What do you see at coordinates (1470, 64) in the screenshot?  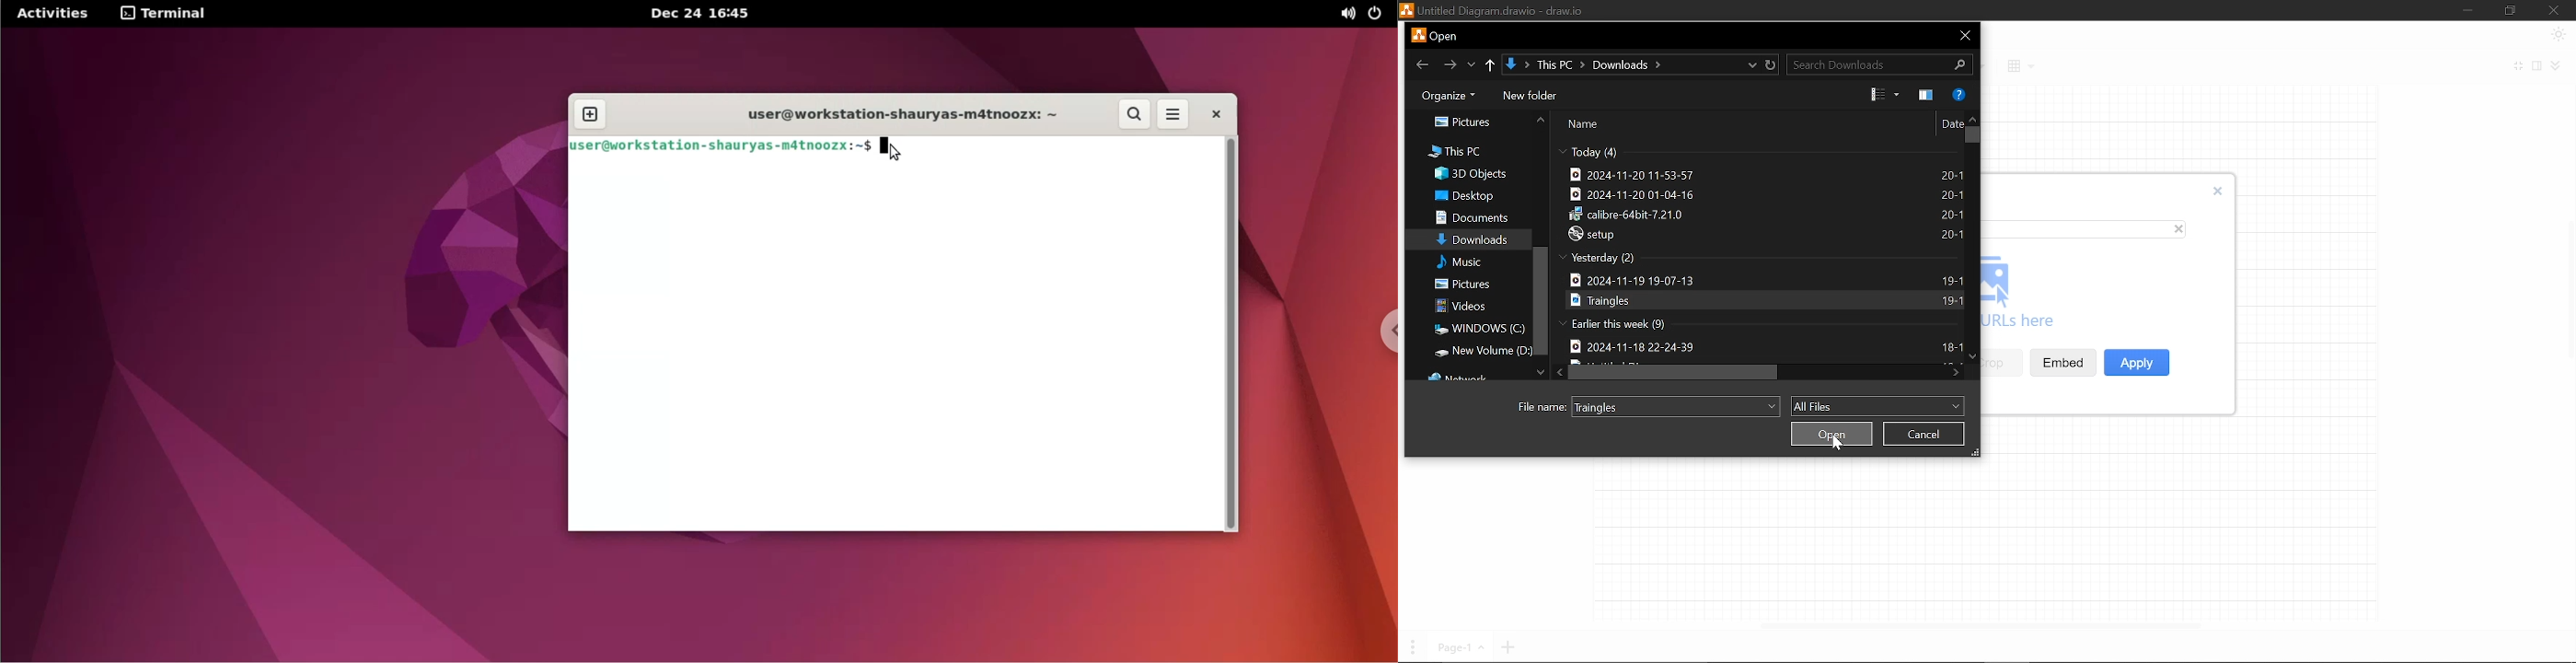 I see `Previous location` at bounding box center [1470, 64].